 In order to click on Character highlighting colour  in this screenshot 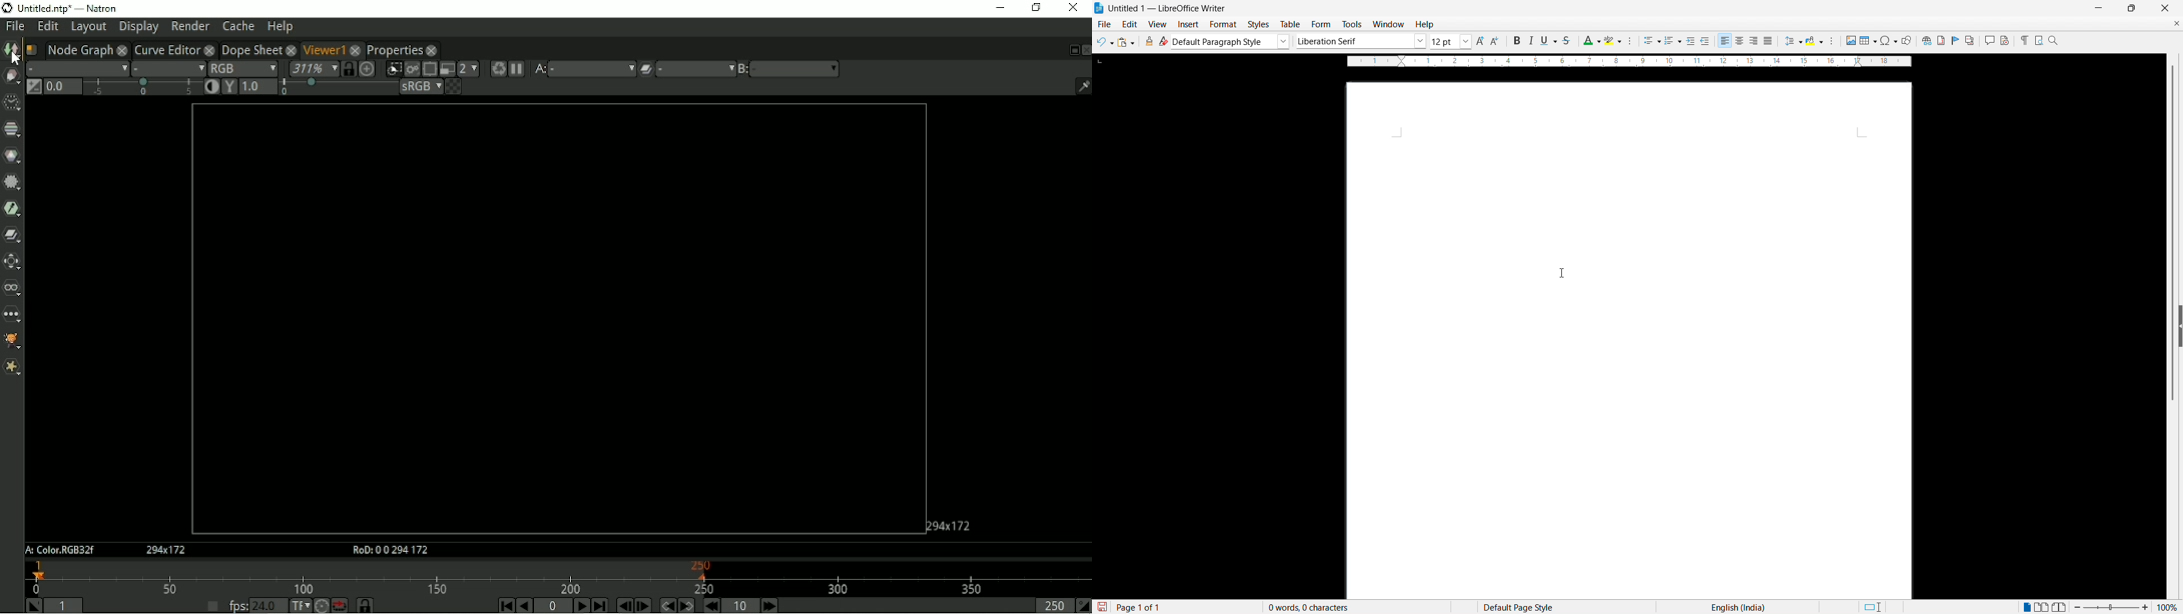, I will do `click(1614, 40)`.